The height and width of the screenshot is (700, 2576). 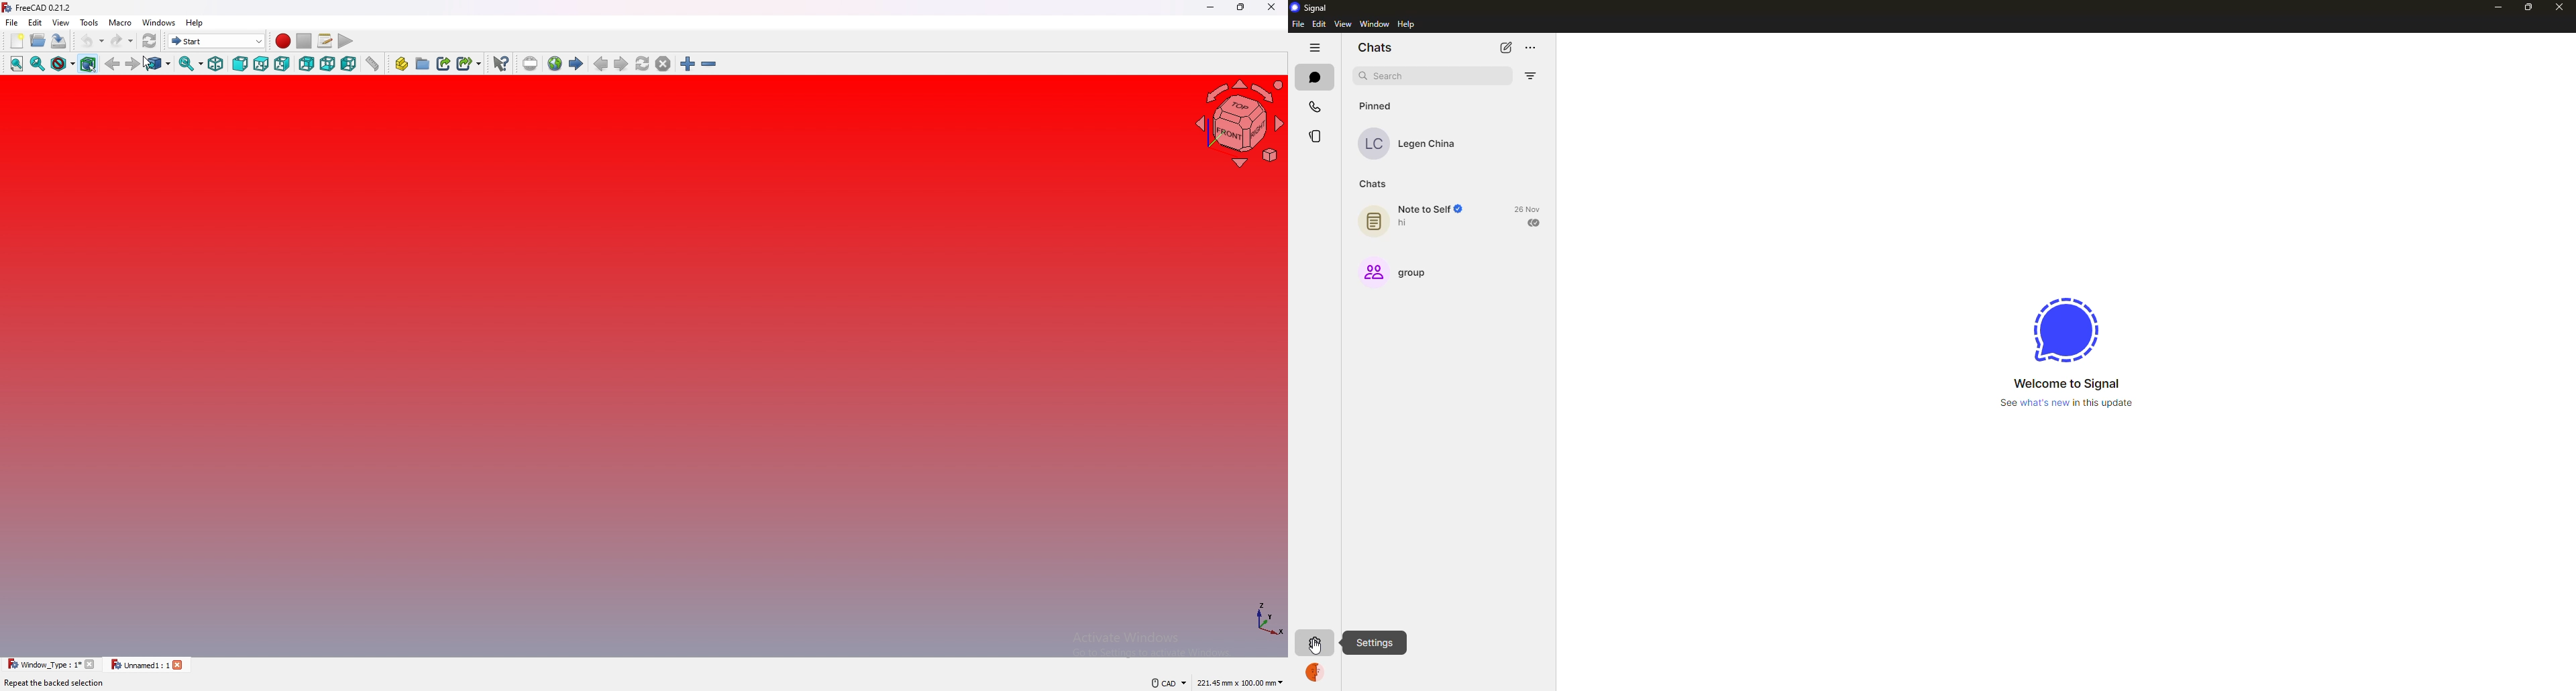 I want to click on Profile, so click(x=1314, y=676).